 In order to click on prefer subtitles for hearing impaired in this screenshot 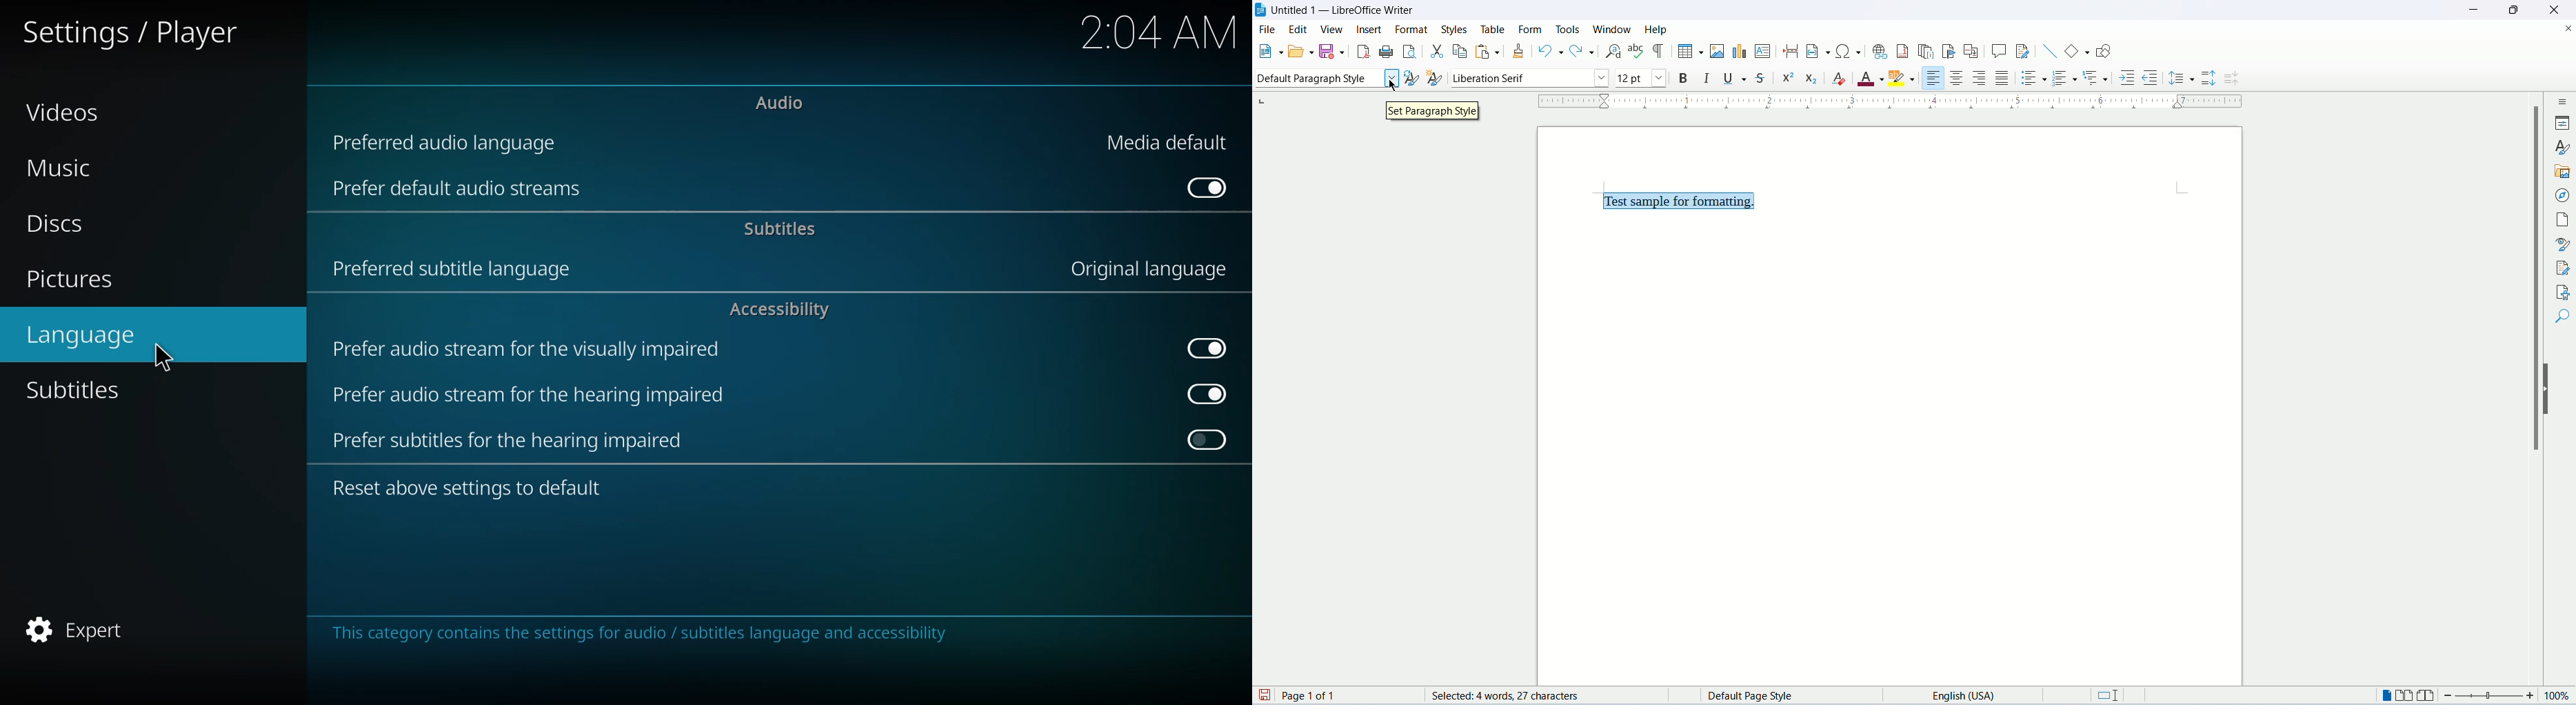, I will do `click(512, 439)`.